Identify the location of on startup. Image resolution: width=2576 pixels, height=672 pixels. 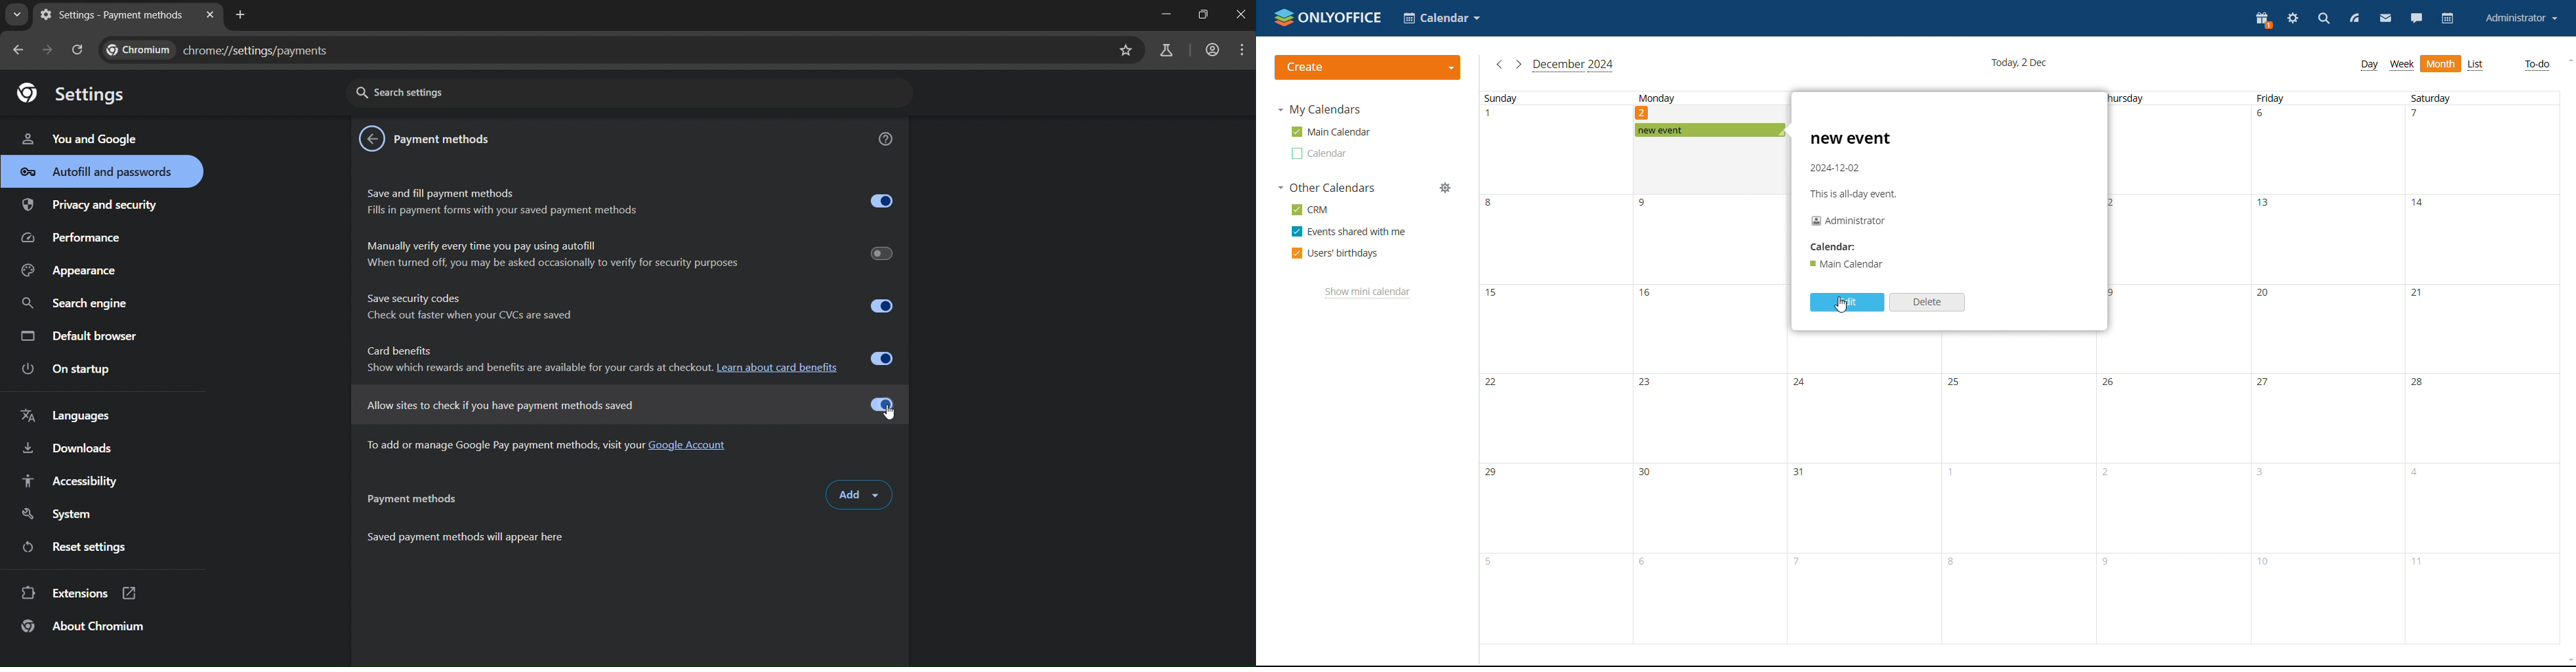
(64, 370).